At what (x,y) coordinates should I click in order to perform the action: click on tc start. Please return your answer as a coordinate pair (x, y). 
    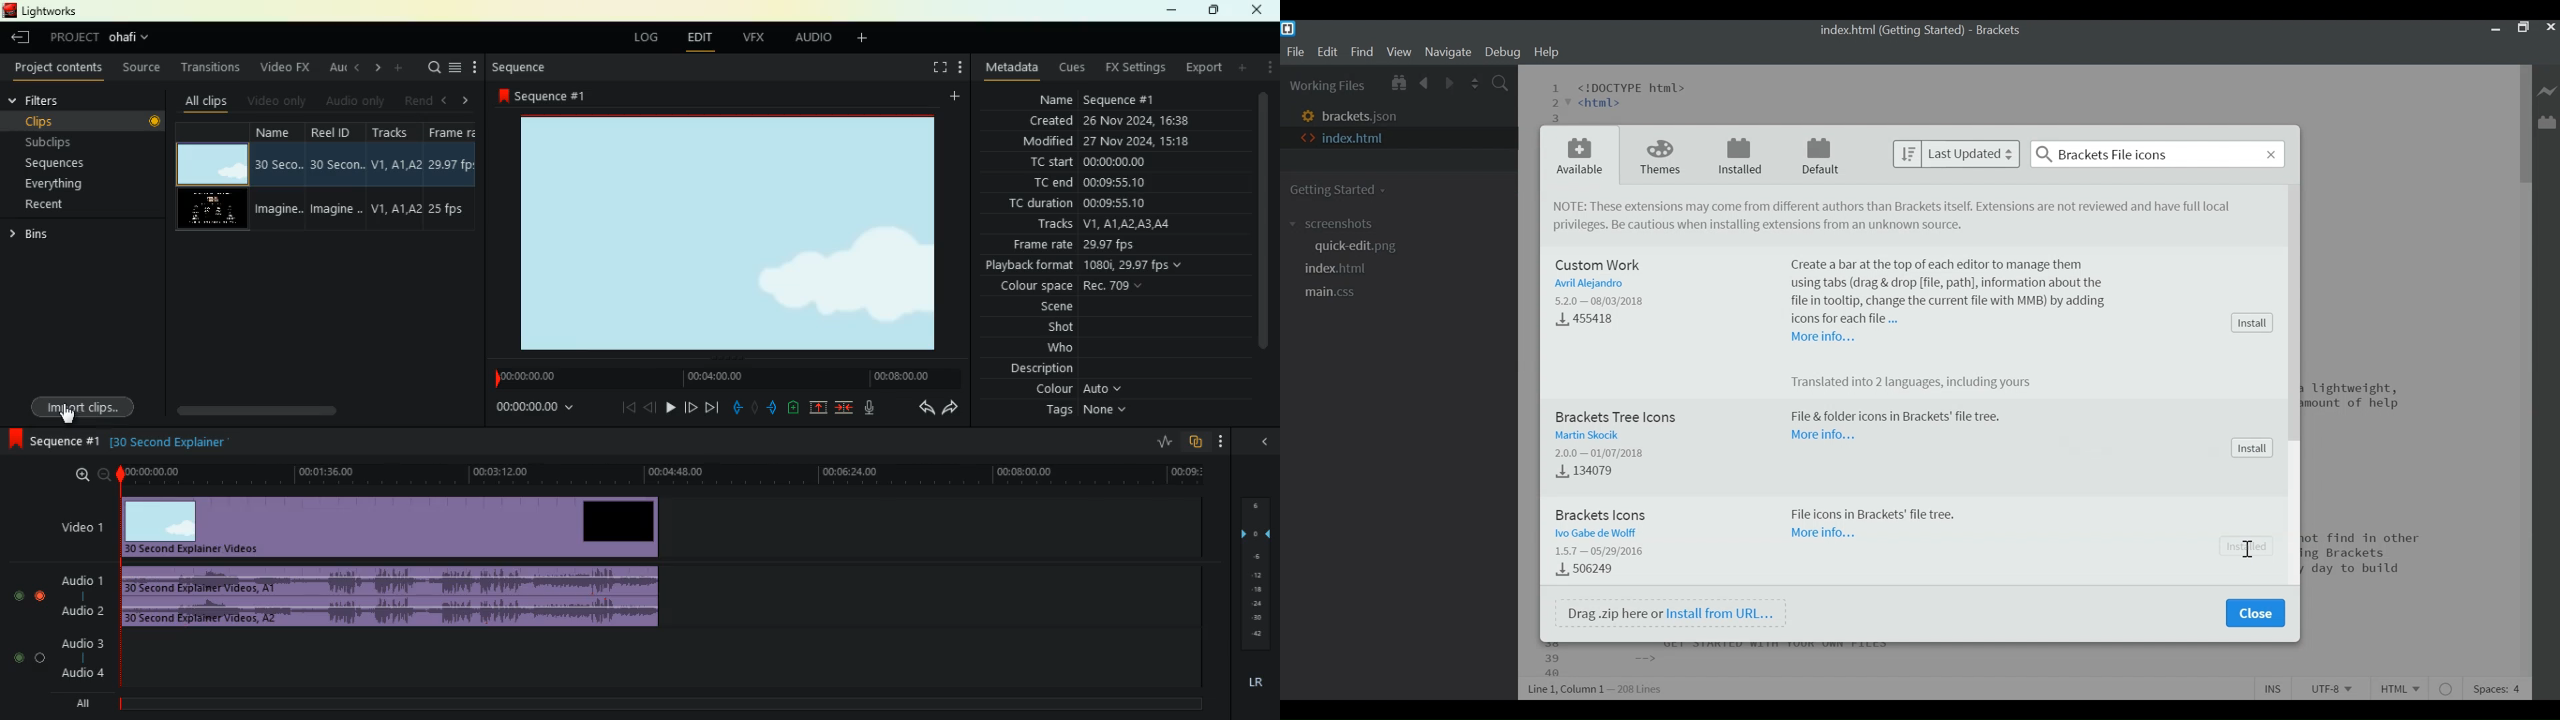
    Looking at the image, I should click on (1112, 161).